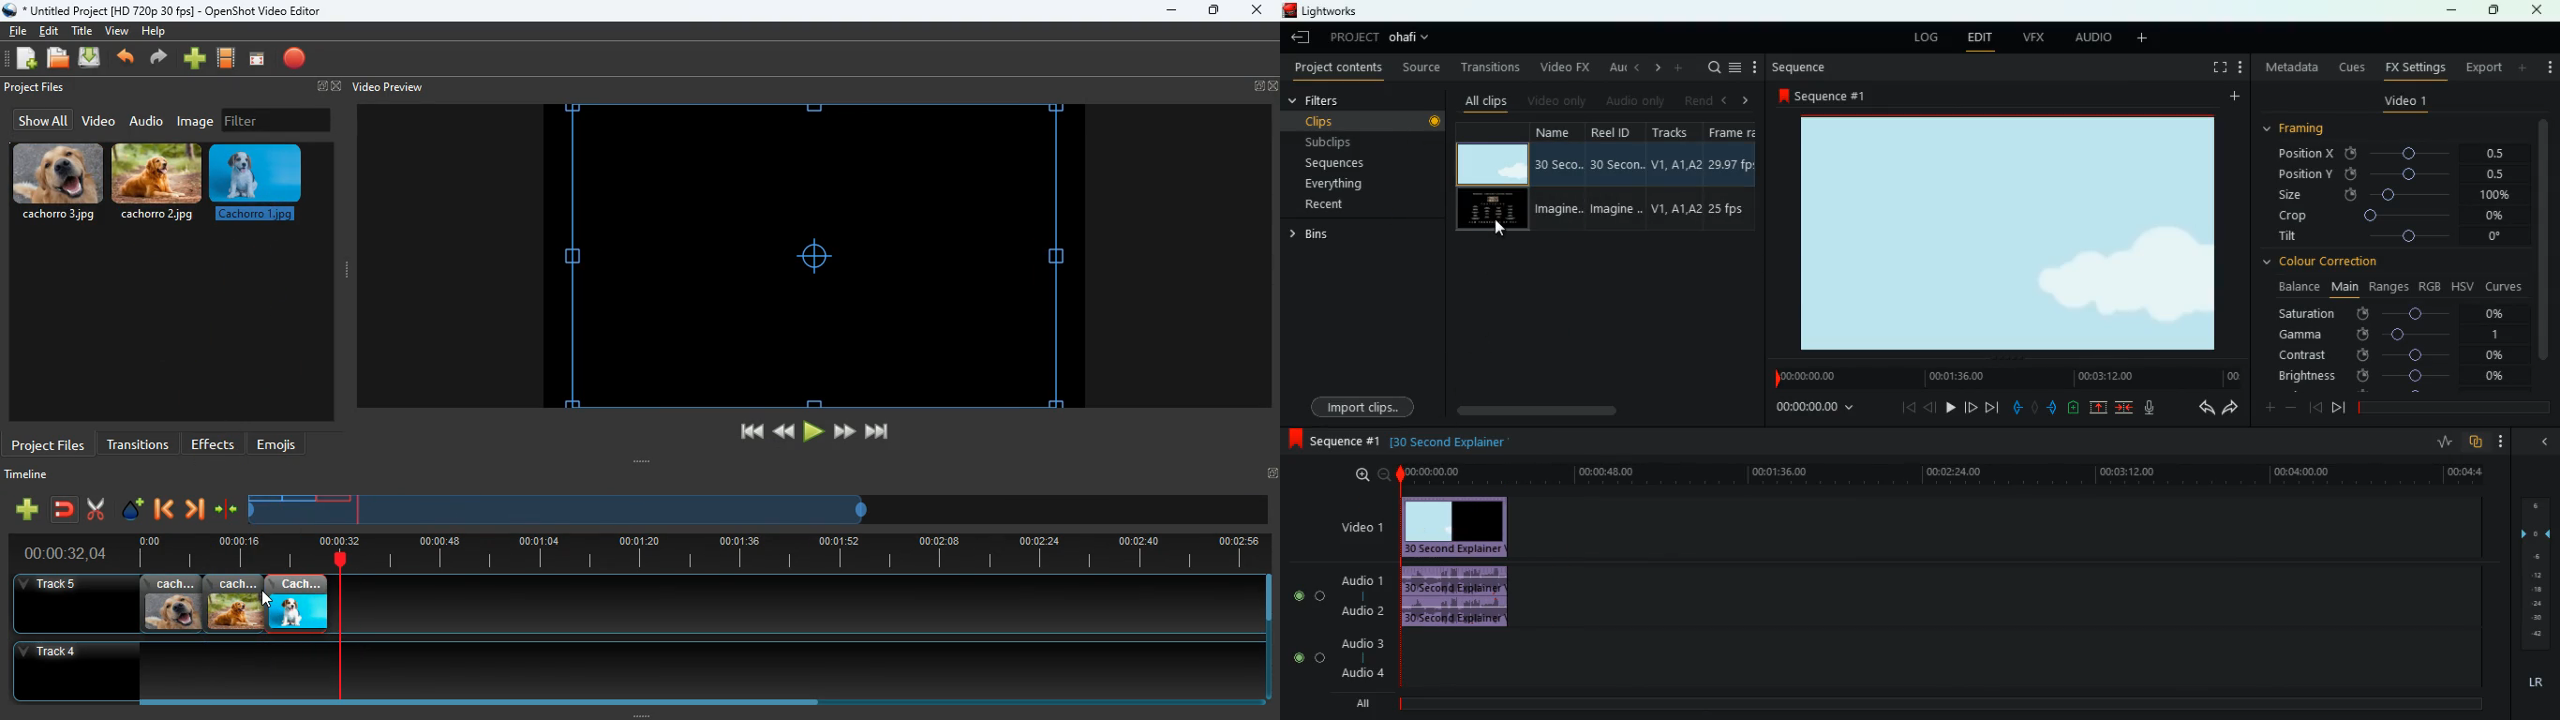  Describe the element at coordinates (1735, 67) in the screenshot. I see `menu` at that location.